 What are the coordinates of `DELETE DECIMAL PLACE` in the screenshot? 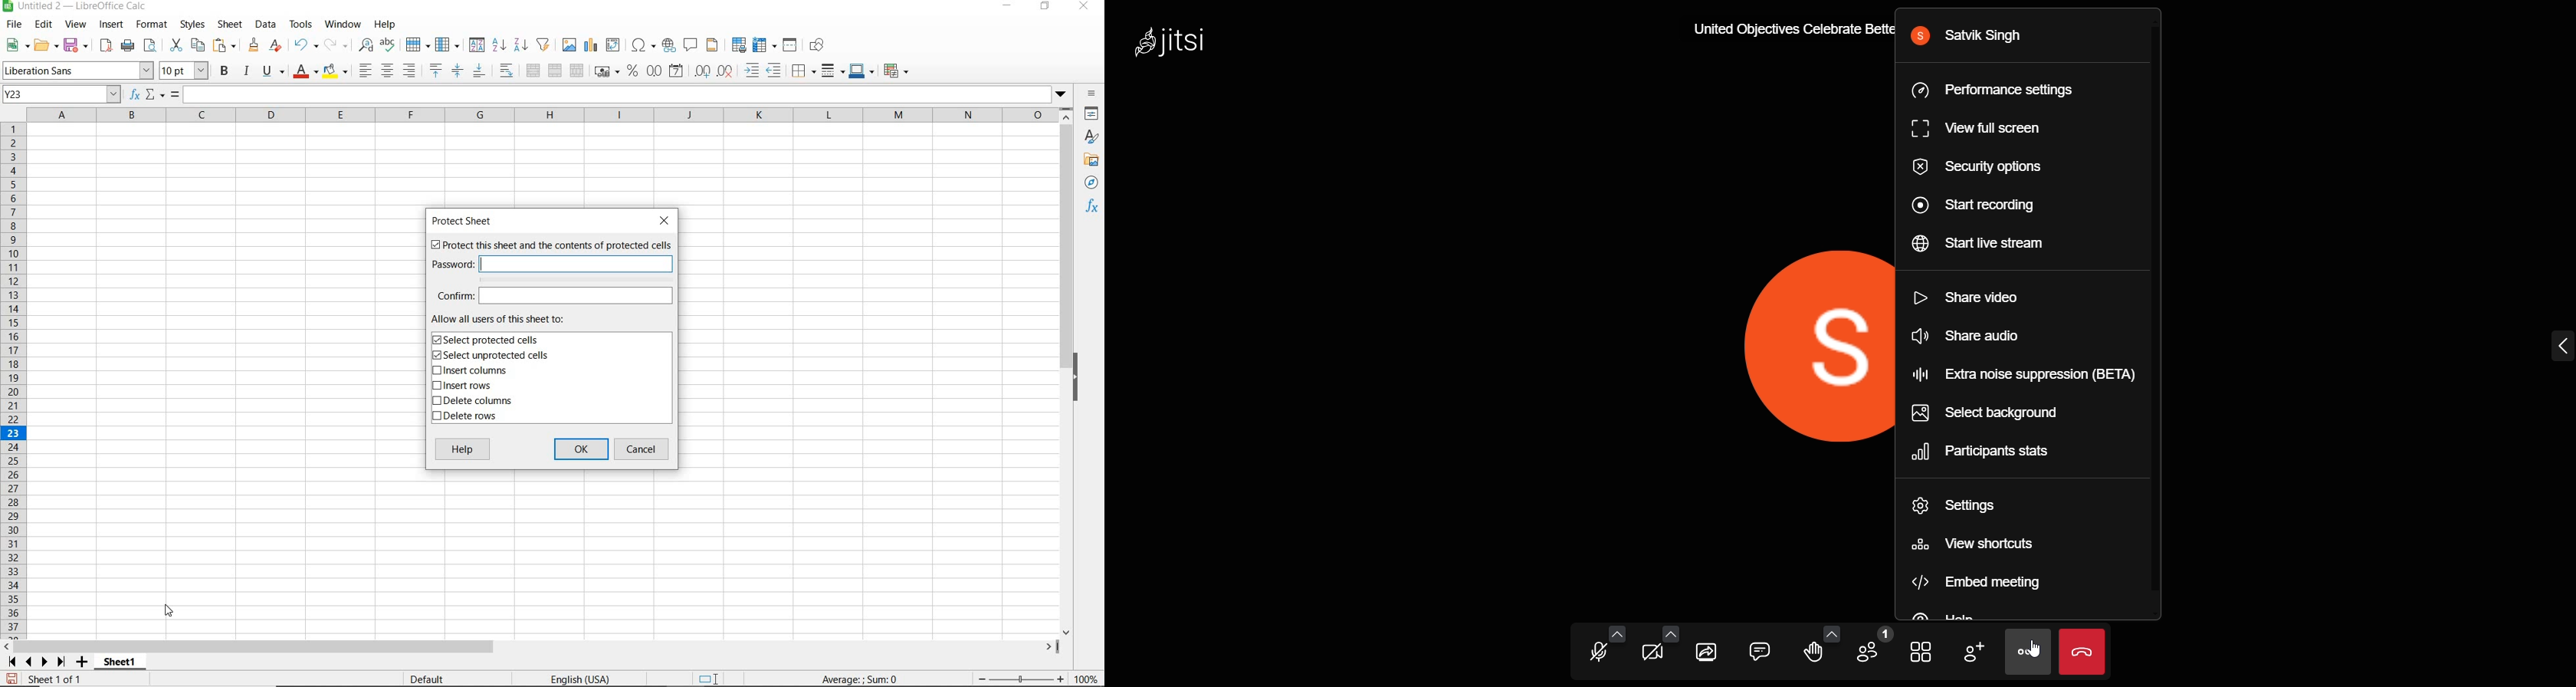 It's located at (726, 71).